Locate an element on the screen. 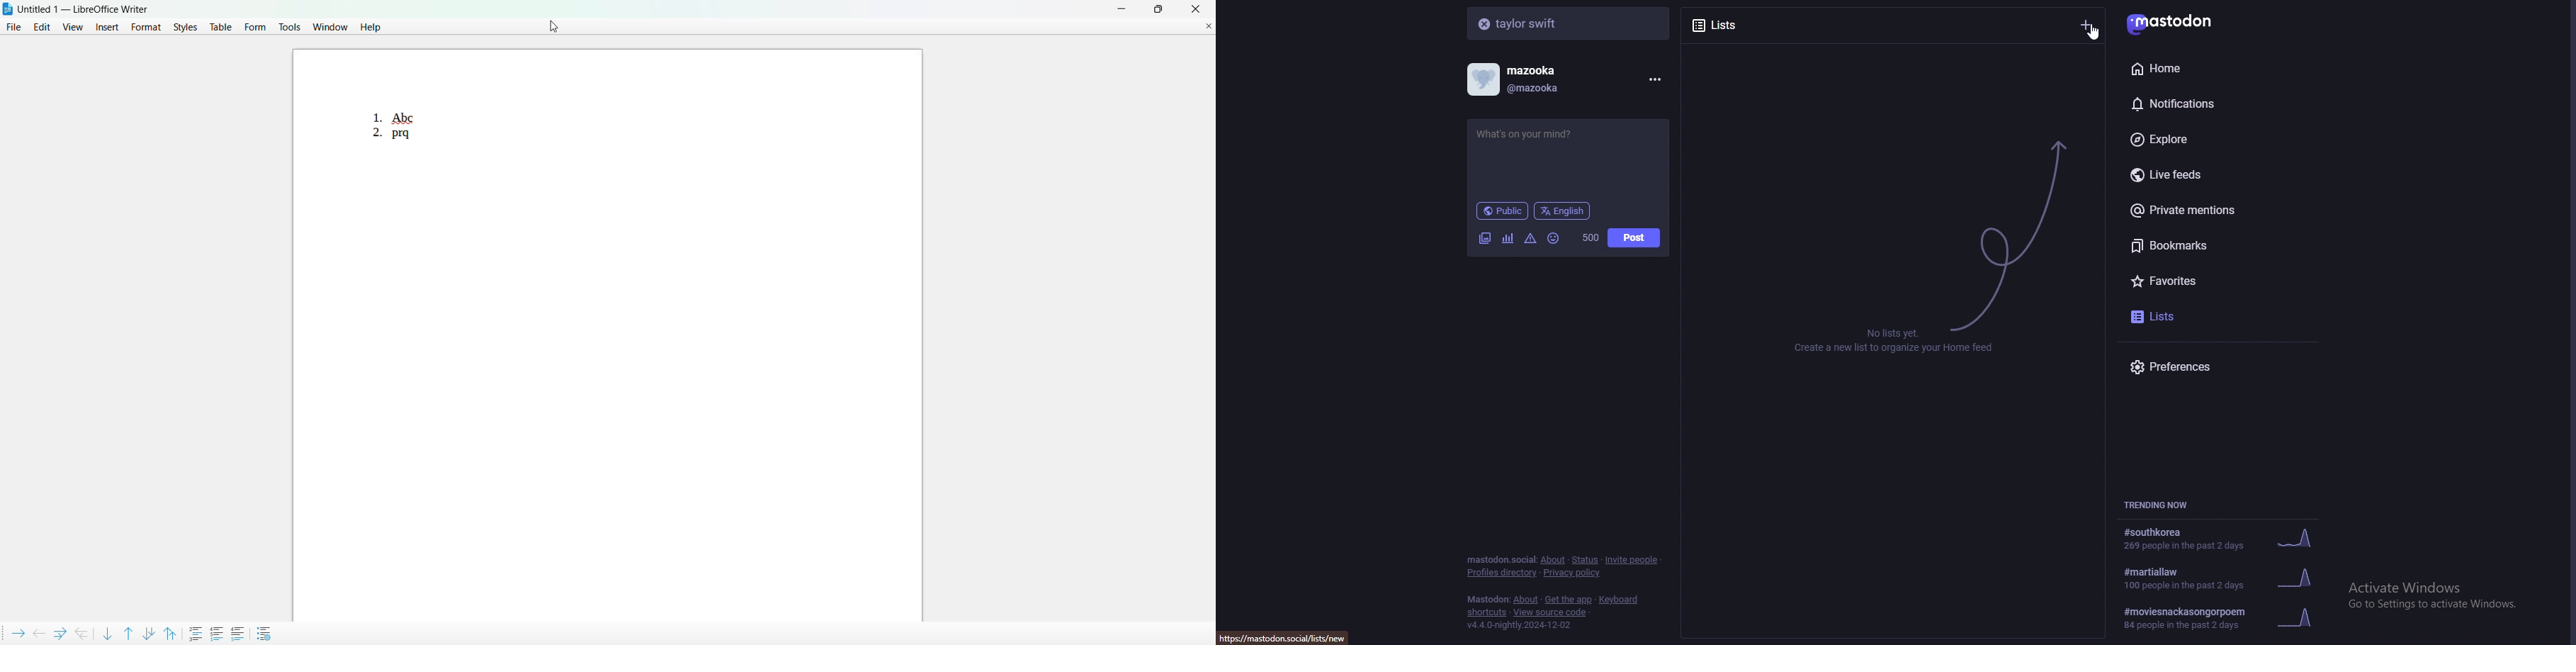 The height and width of the screenshot is (672, 2576). home is located at coordinates (2201, 68).